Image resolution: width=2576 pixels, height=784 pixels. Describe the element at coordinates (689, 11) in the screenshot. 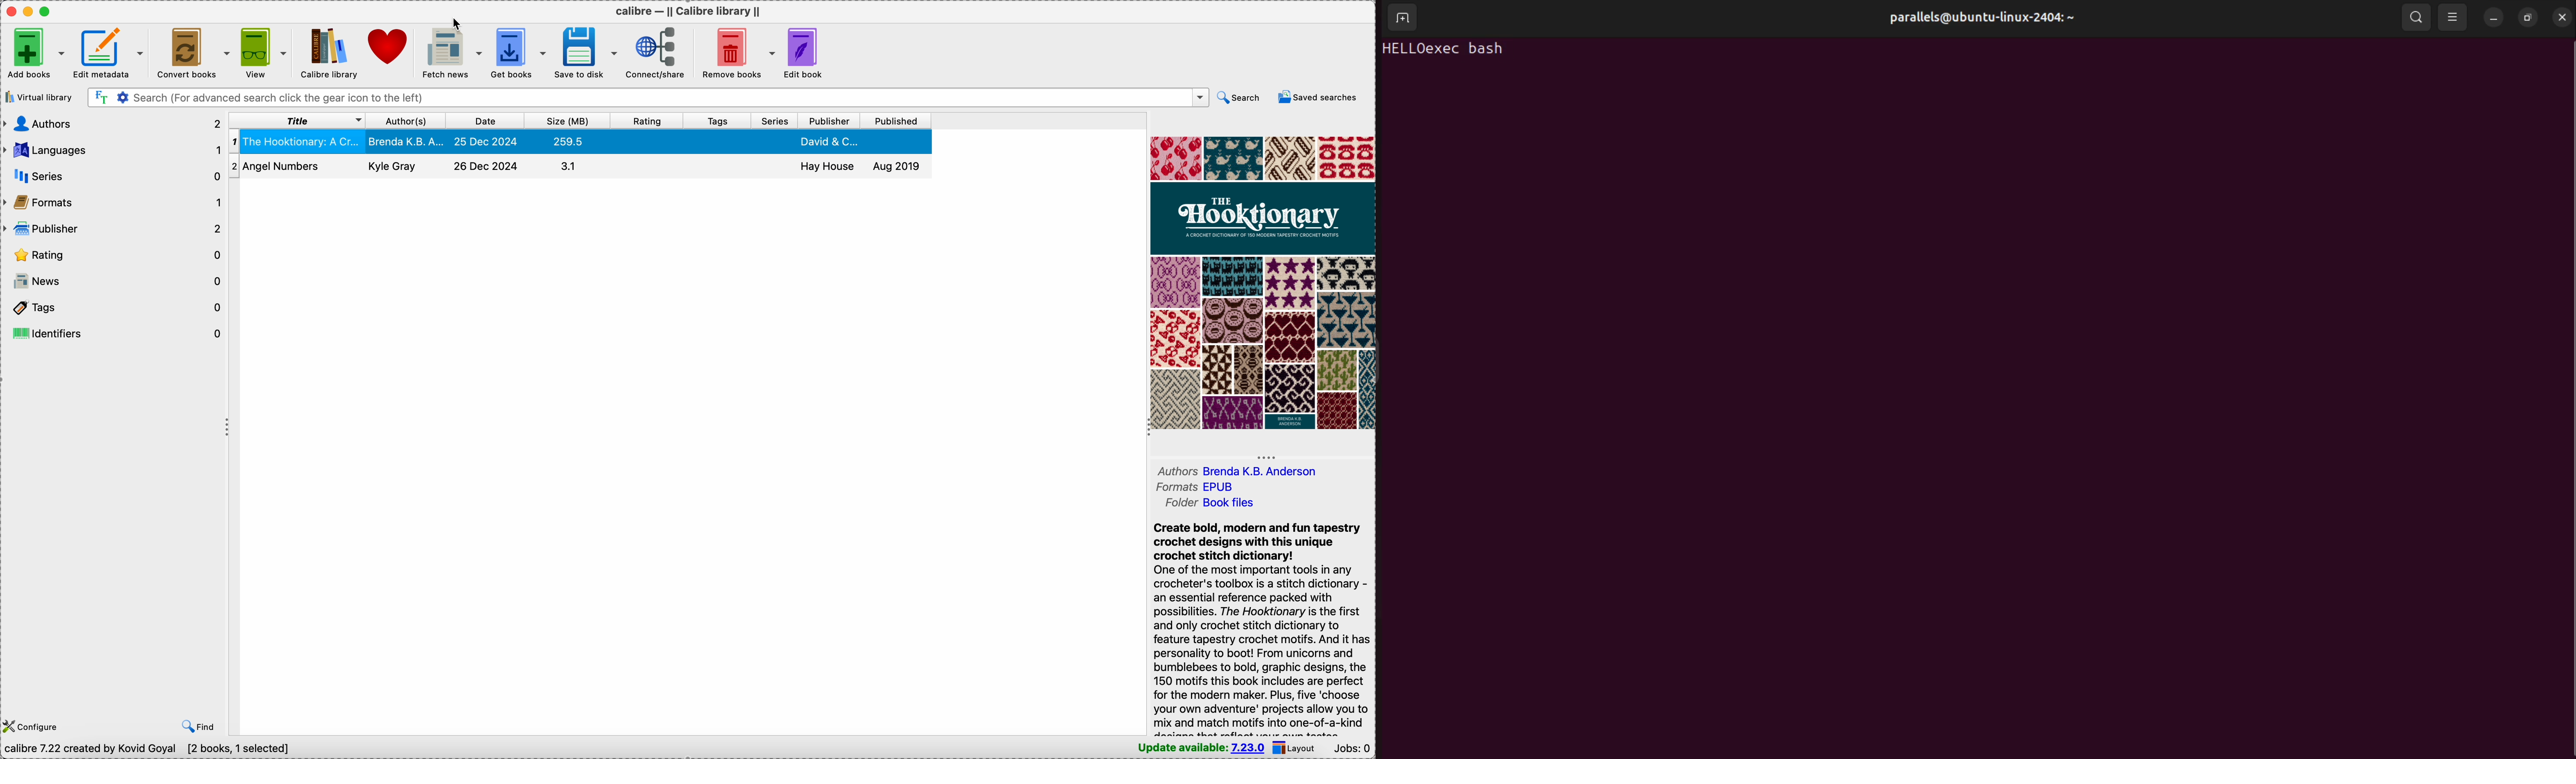

I see `Calibre` at that location.